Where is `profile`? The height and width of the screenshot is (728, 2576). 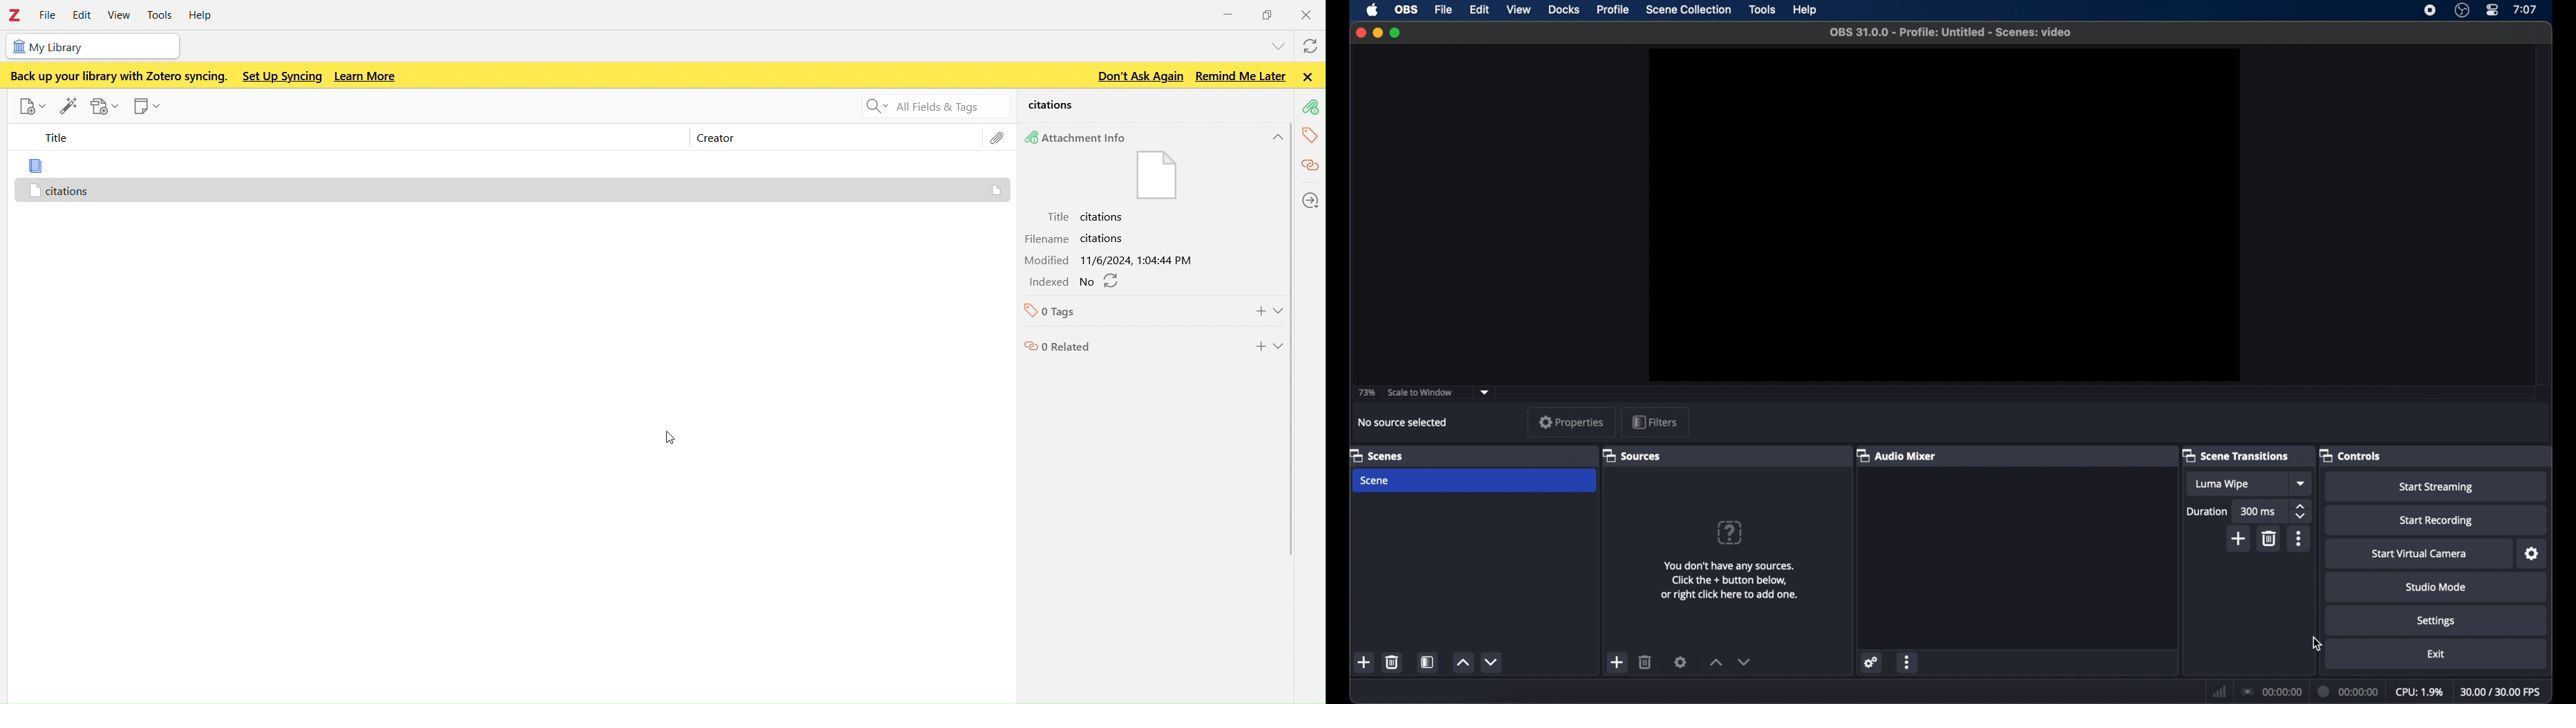
profile is located at coordinates (1615, 10).